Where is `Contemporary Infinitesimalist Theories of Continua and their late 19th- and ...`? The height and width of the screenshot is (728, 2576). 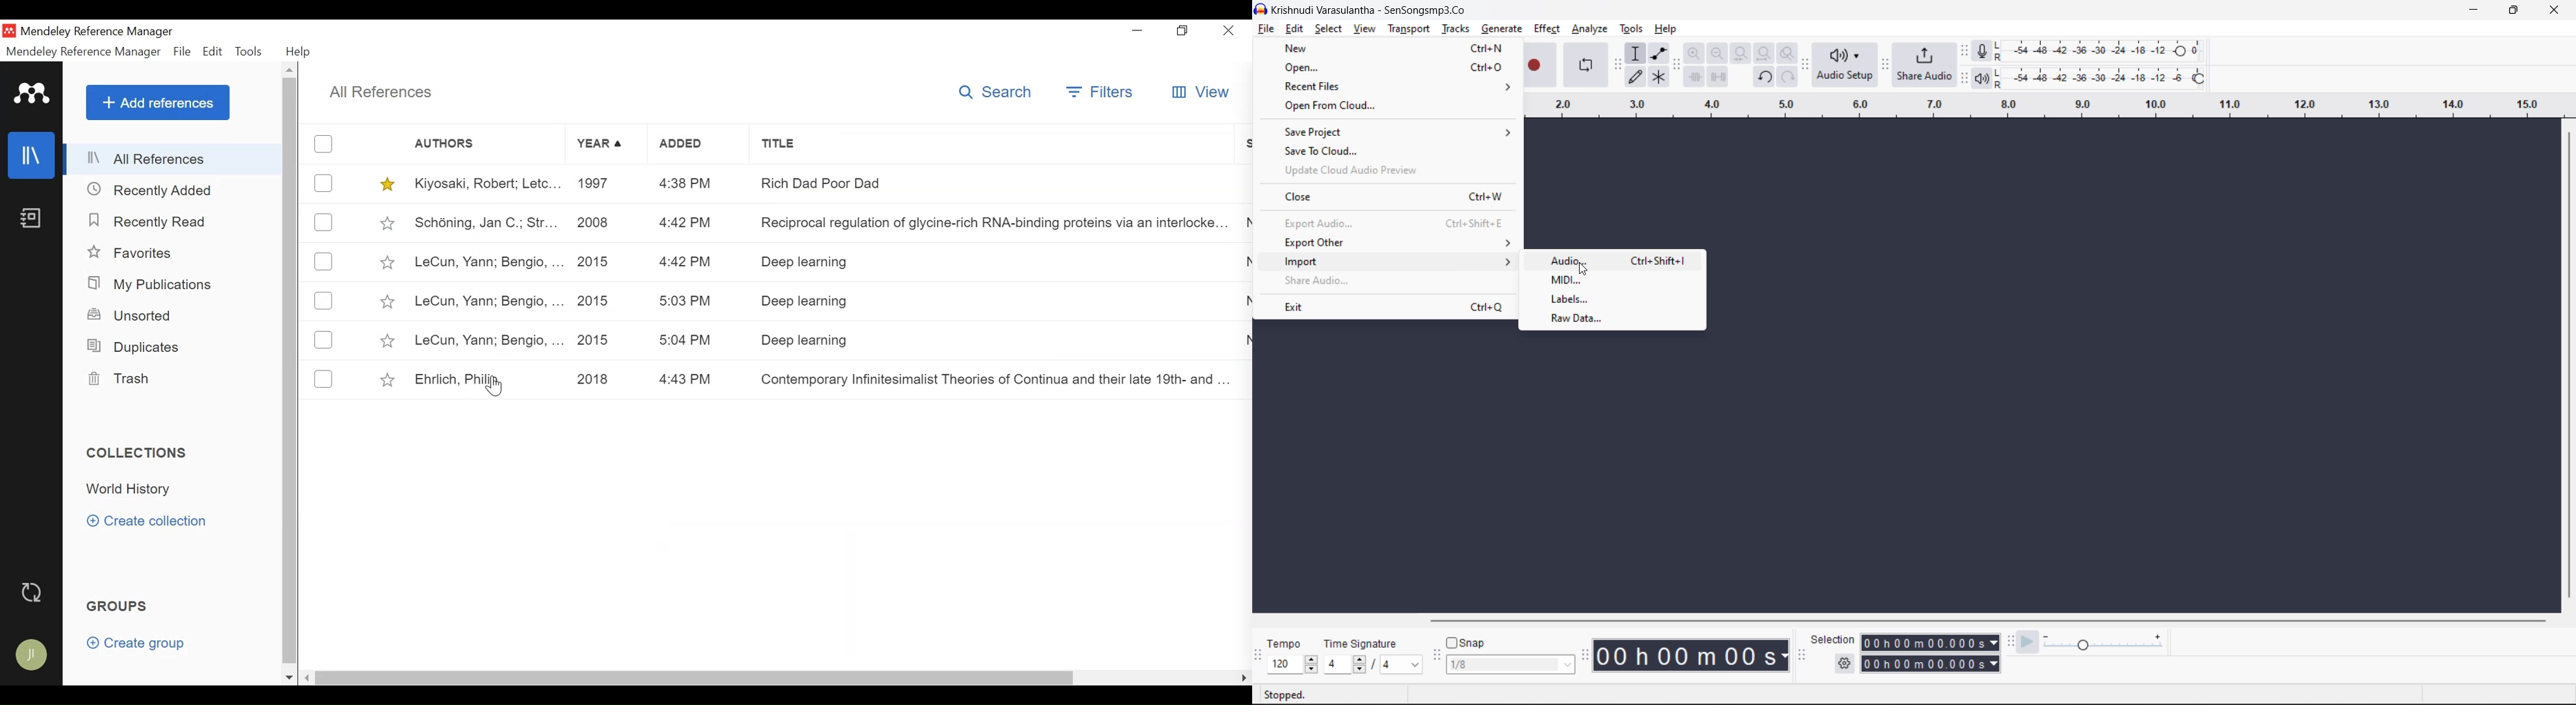 Contemporary Infinitesimalist Theories of Continua and their late 19th- and ... is located at coordinates (1000, 380).